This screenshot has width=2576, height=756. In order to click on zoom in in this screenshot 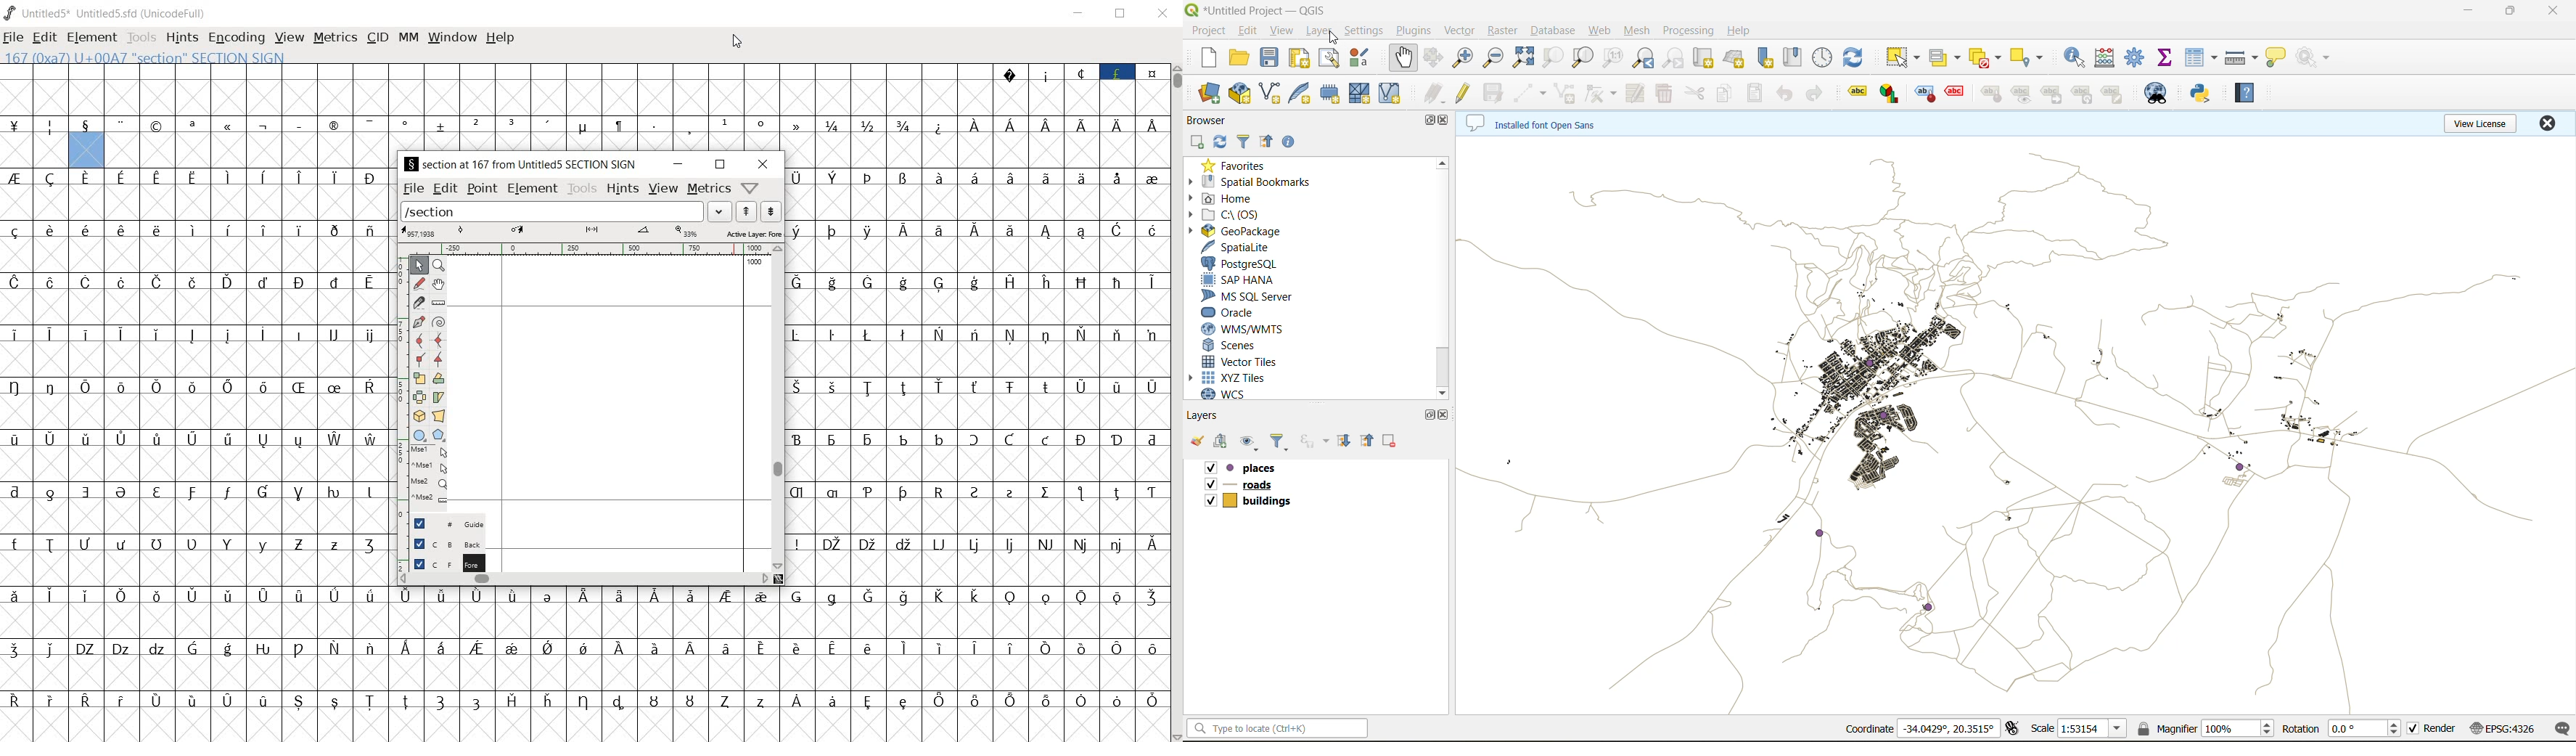, I will do `click(1464, 57)`.